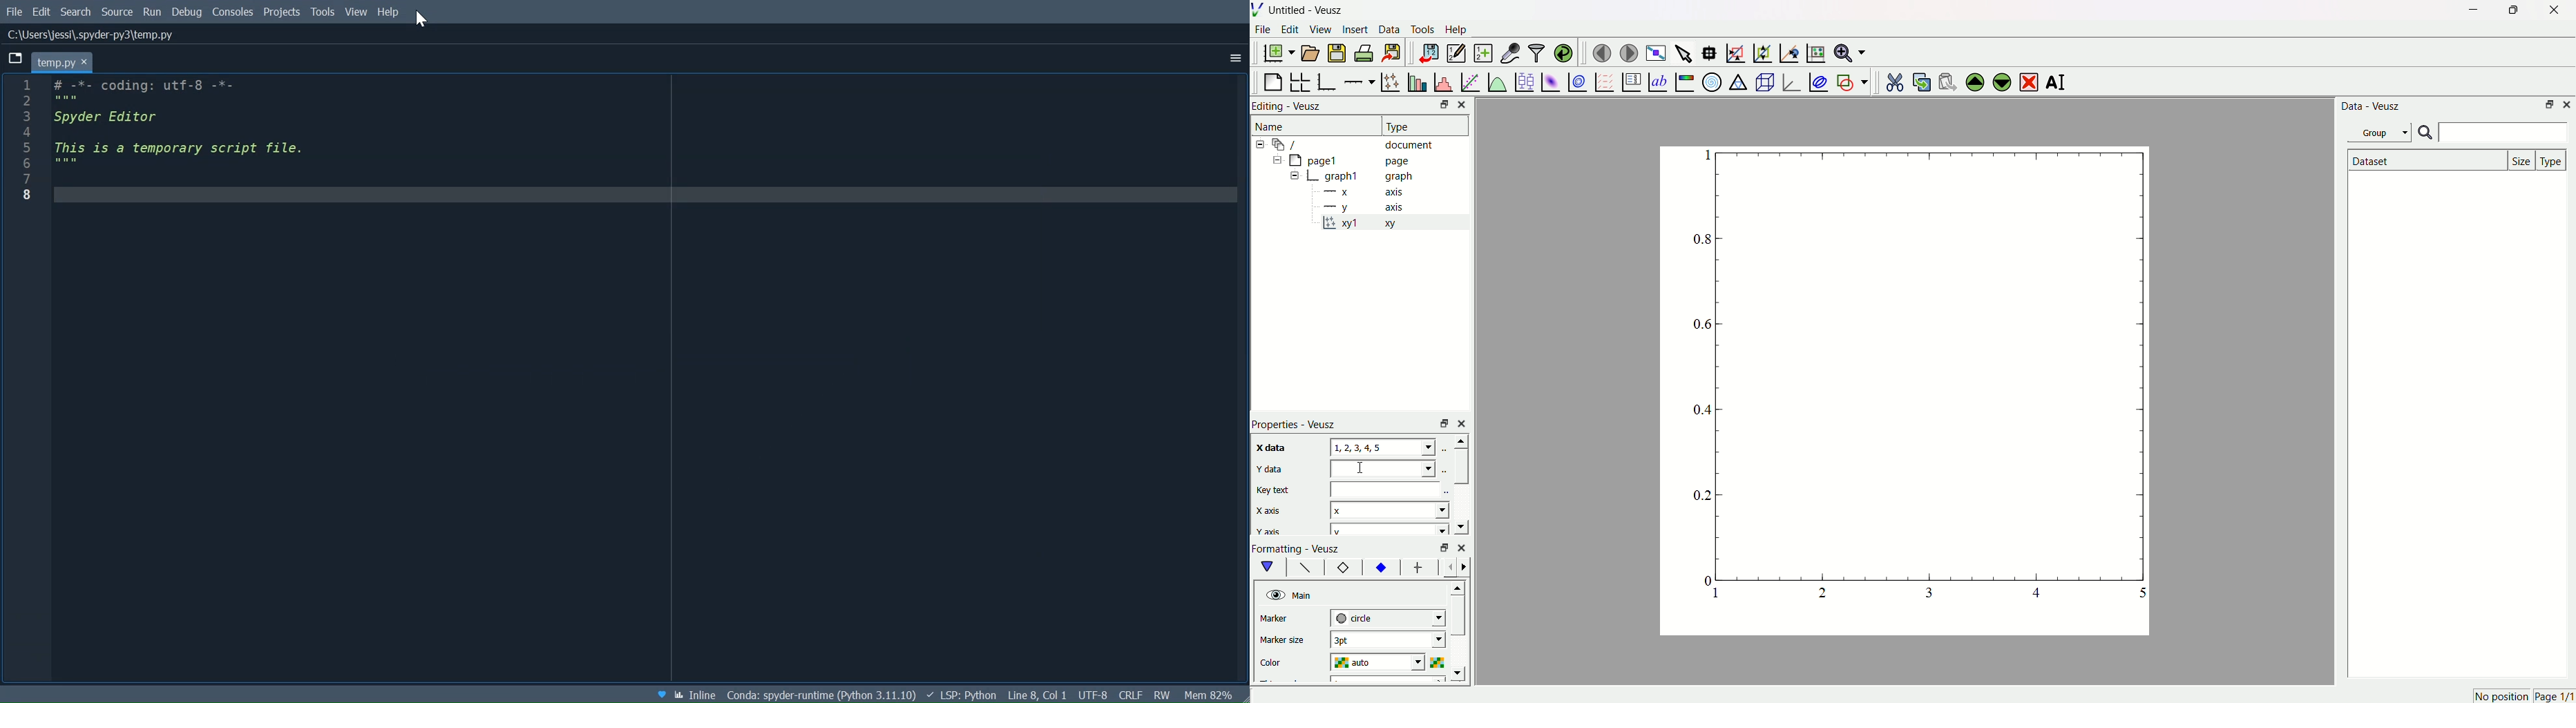 The image size is (2576, 728). I want to click on console, so click(235, 12).